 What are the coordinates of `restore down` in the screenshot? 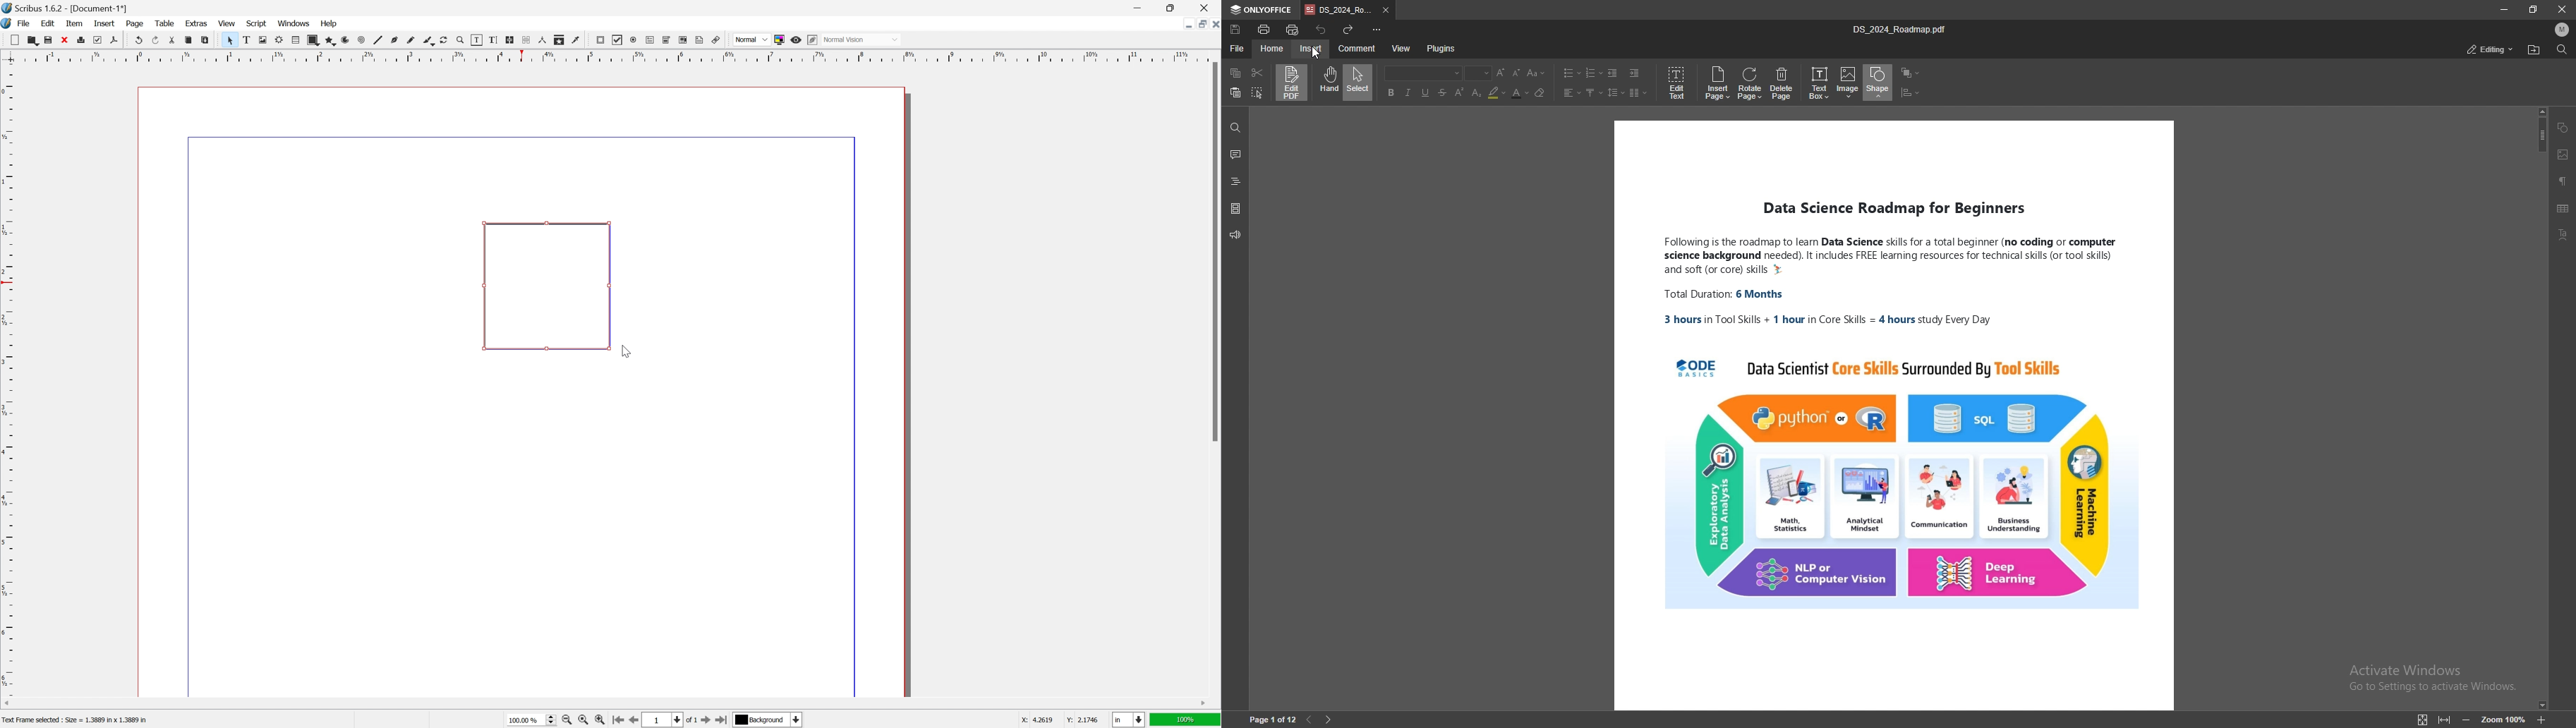 It's located at (1172, 7).